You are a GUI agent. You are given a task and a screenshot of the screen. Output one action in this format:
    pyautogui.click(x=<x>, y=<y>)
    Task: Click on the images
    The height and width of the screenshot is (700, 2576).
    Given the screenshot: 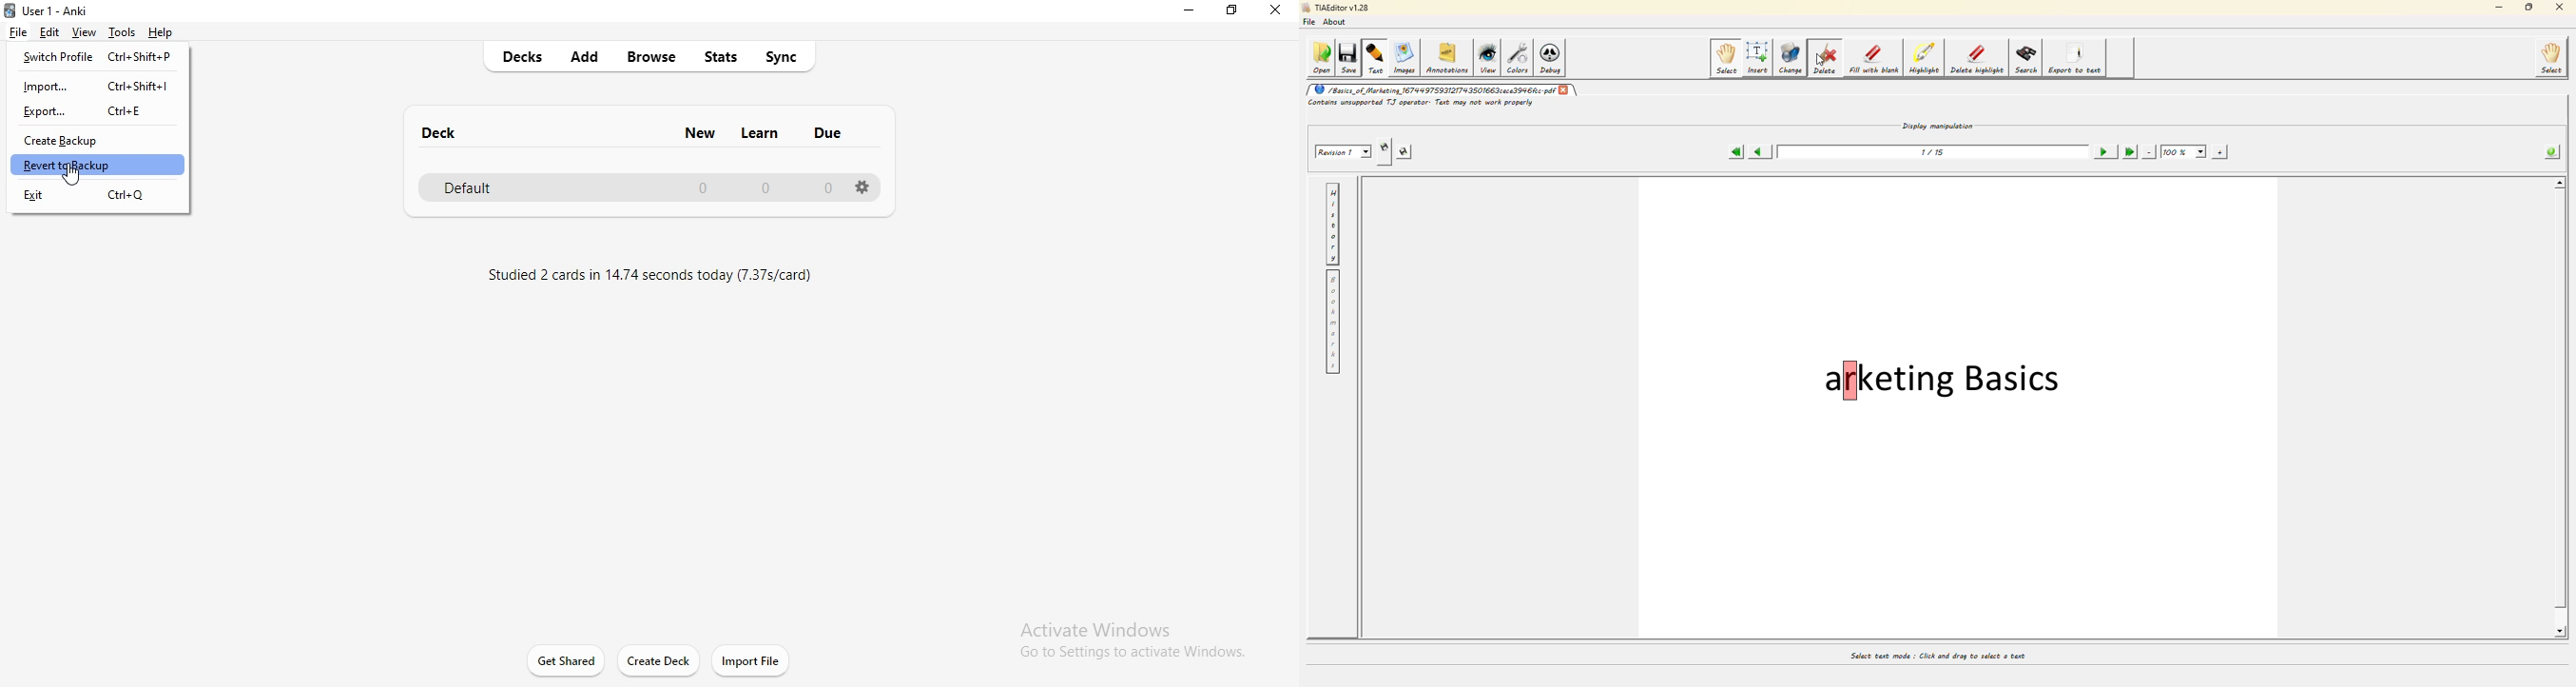 What is the action you would take?
    pyautogui.click(x=1403, y=57)
    